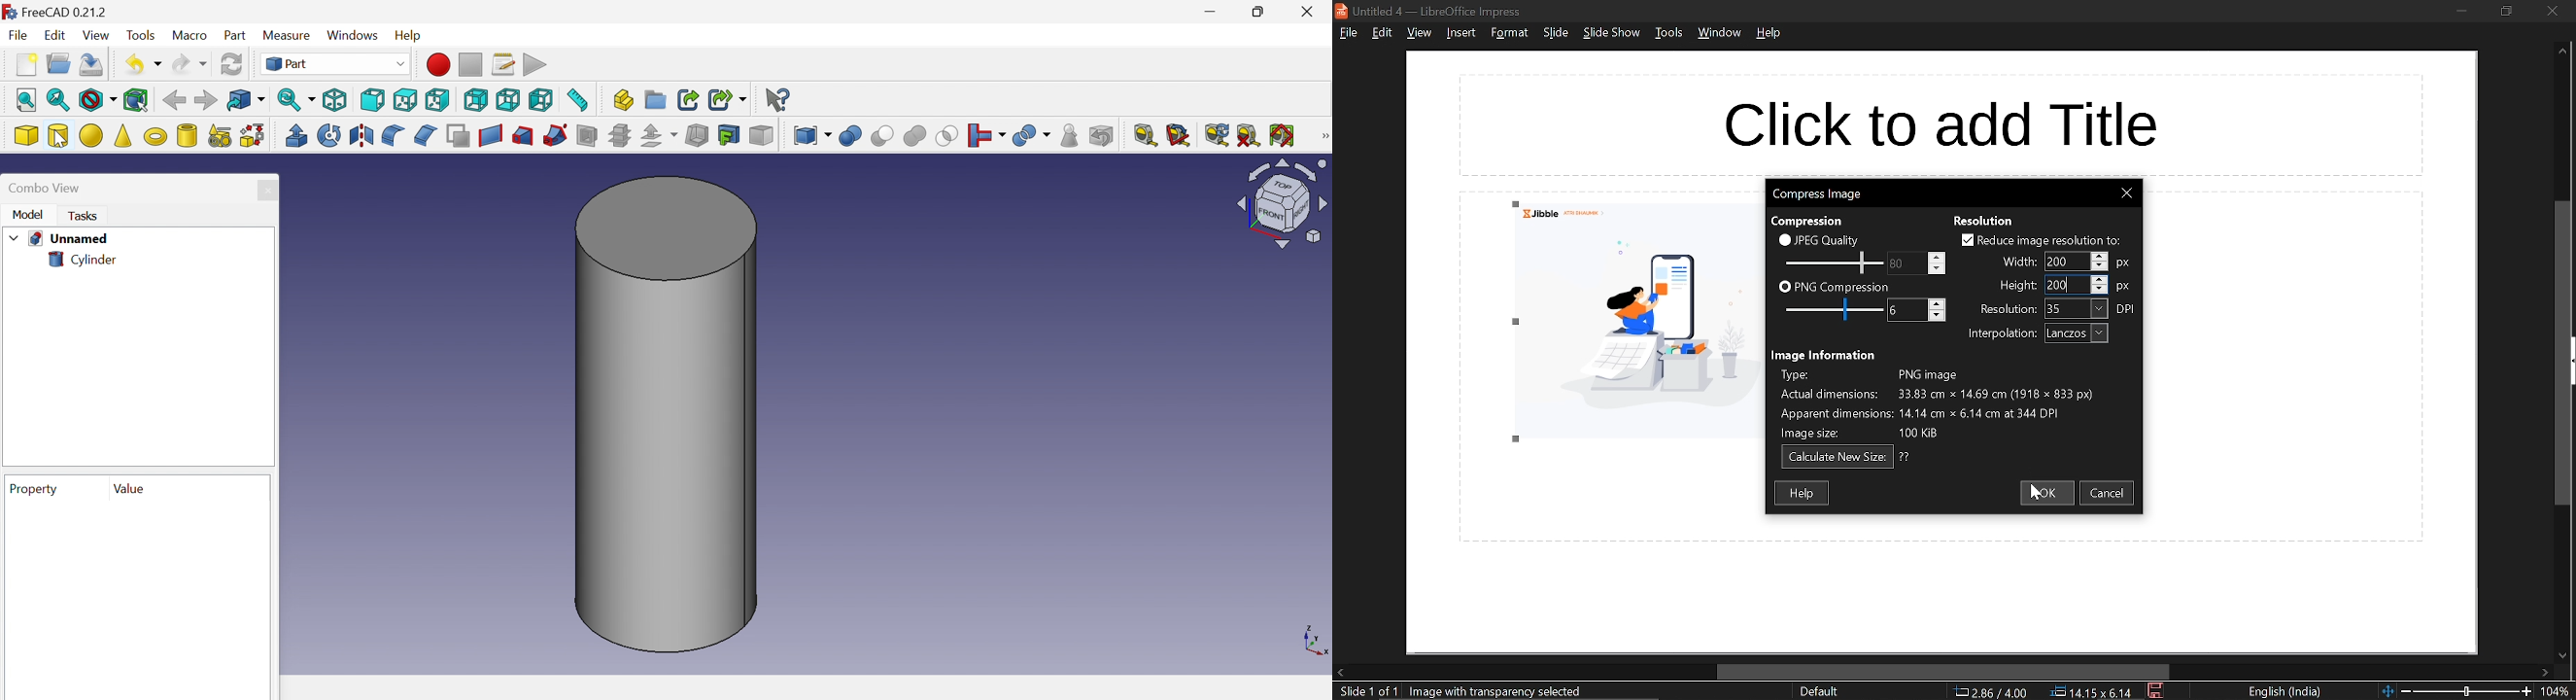  What do you see at coordinates (503, 63) in the screenshot?
I see `Macros` at bounding box center [503, 63].